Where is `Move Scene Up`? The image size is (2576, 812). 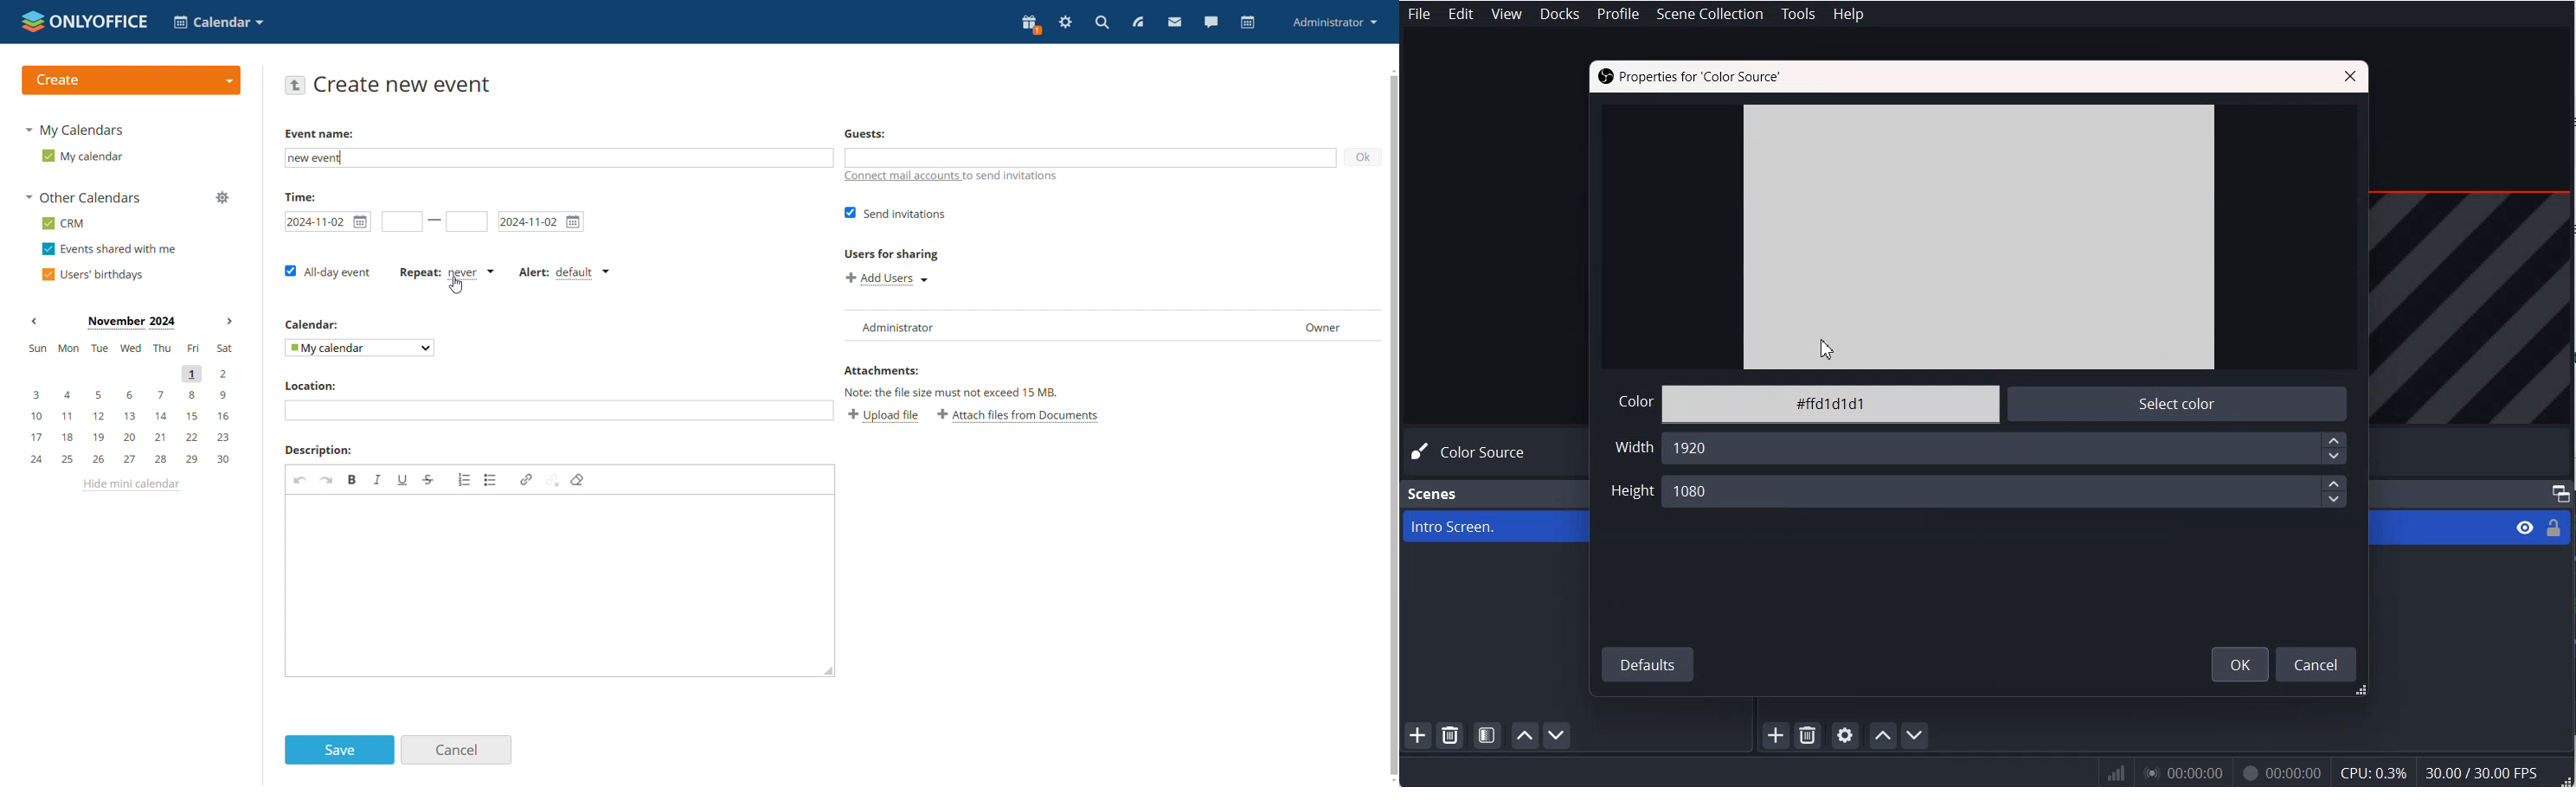
Move Scene Up is located at coordinates (1525, 736).